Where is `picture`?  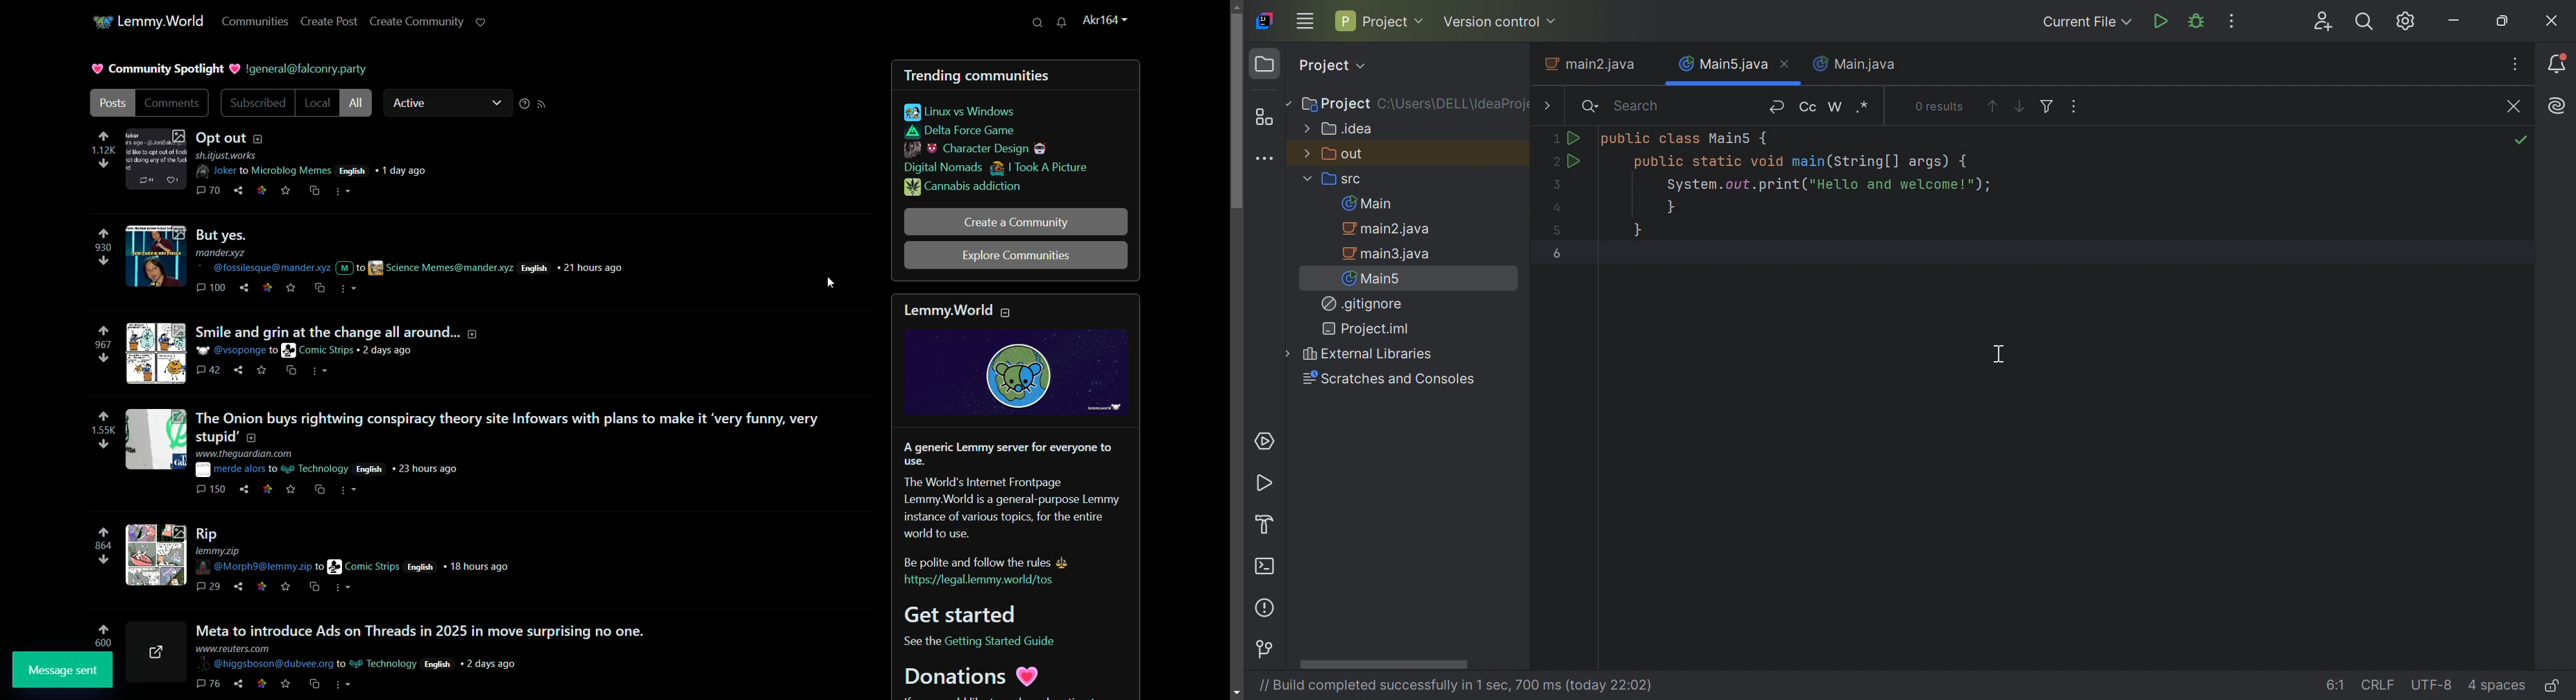
picture is located at coordinates (97, 70).